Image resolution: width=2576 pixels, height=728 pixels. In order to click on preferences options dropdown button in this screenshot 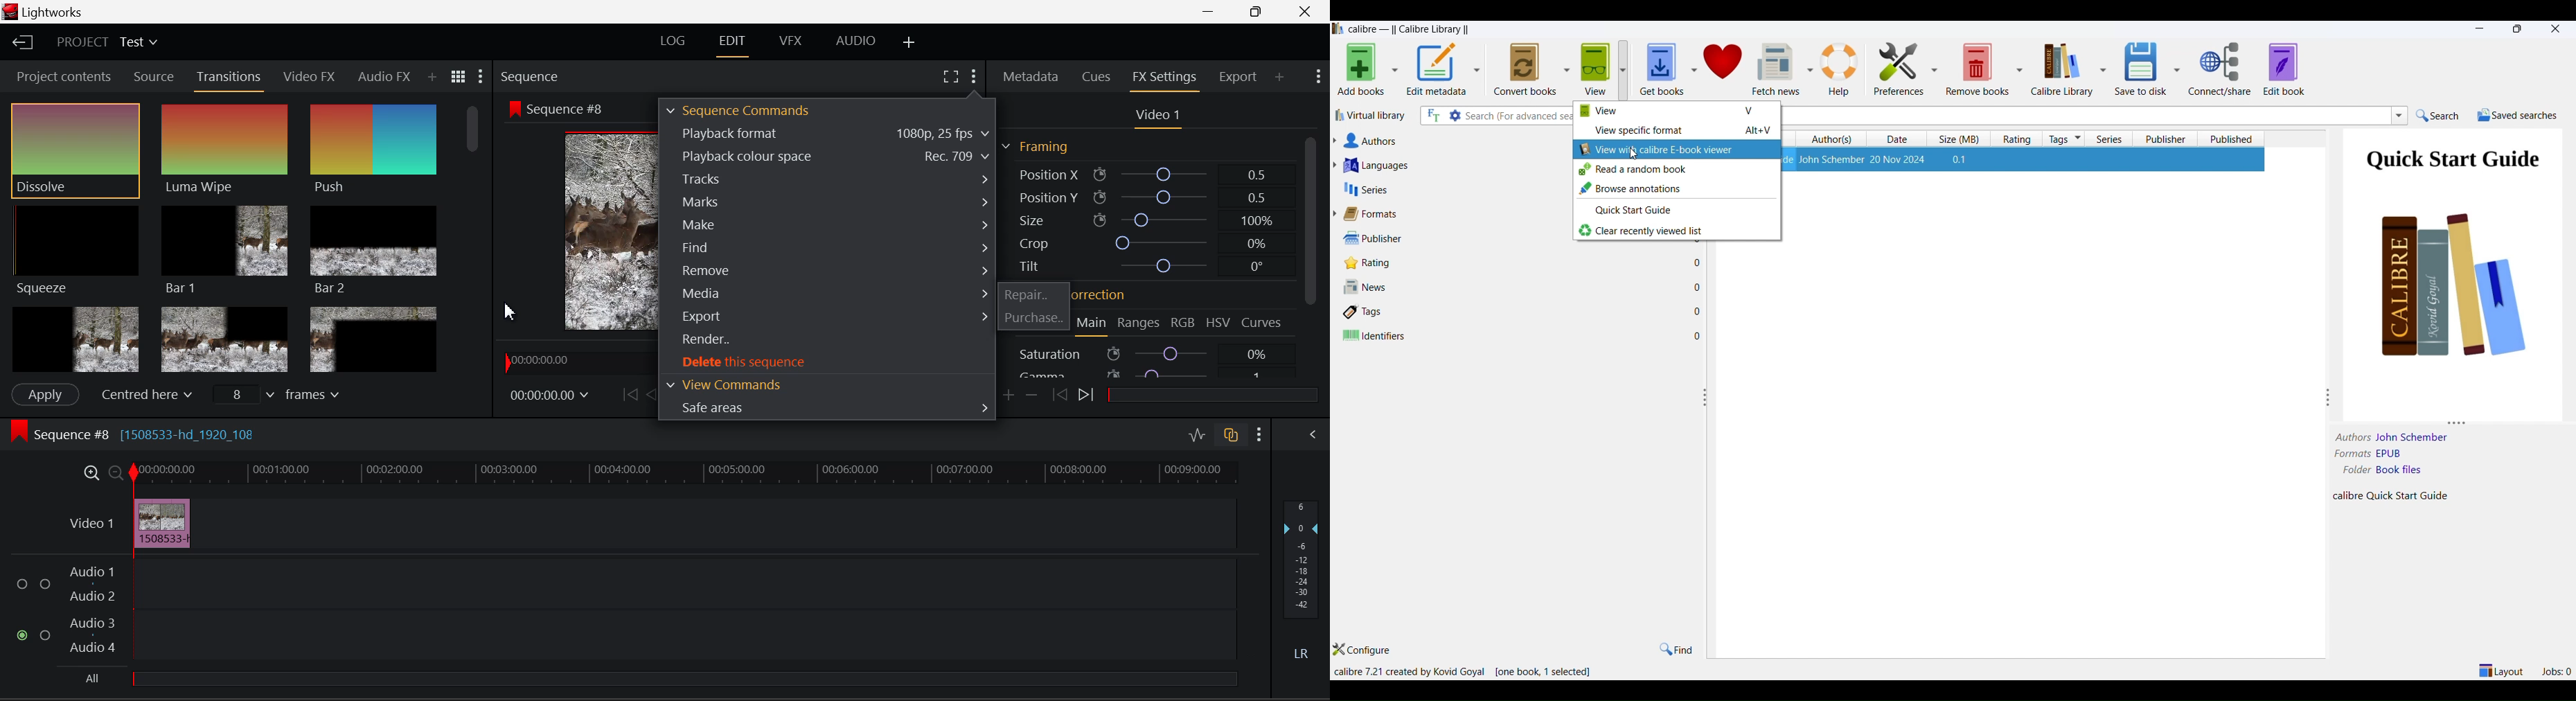, I will do `click(1933, 69)`.